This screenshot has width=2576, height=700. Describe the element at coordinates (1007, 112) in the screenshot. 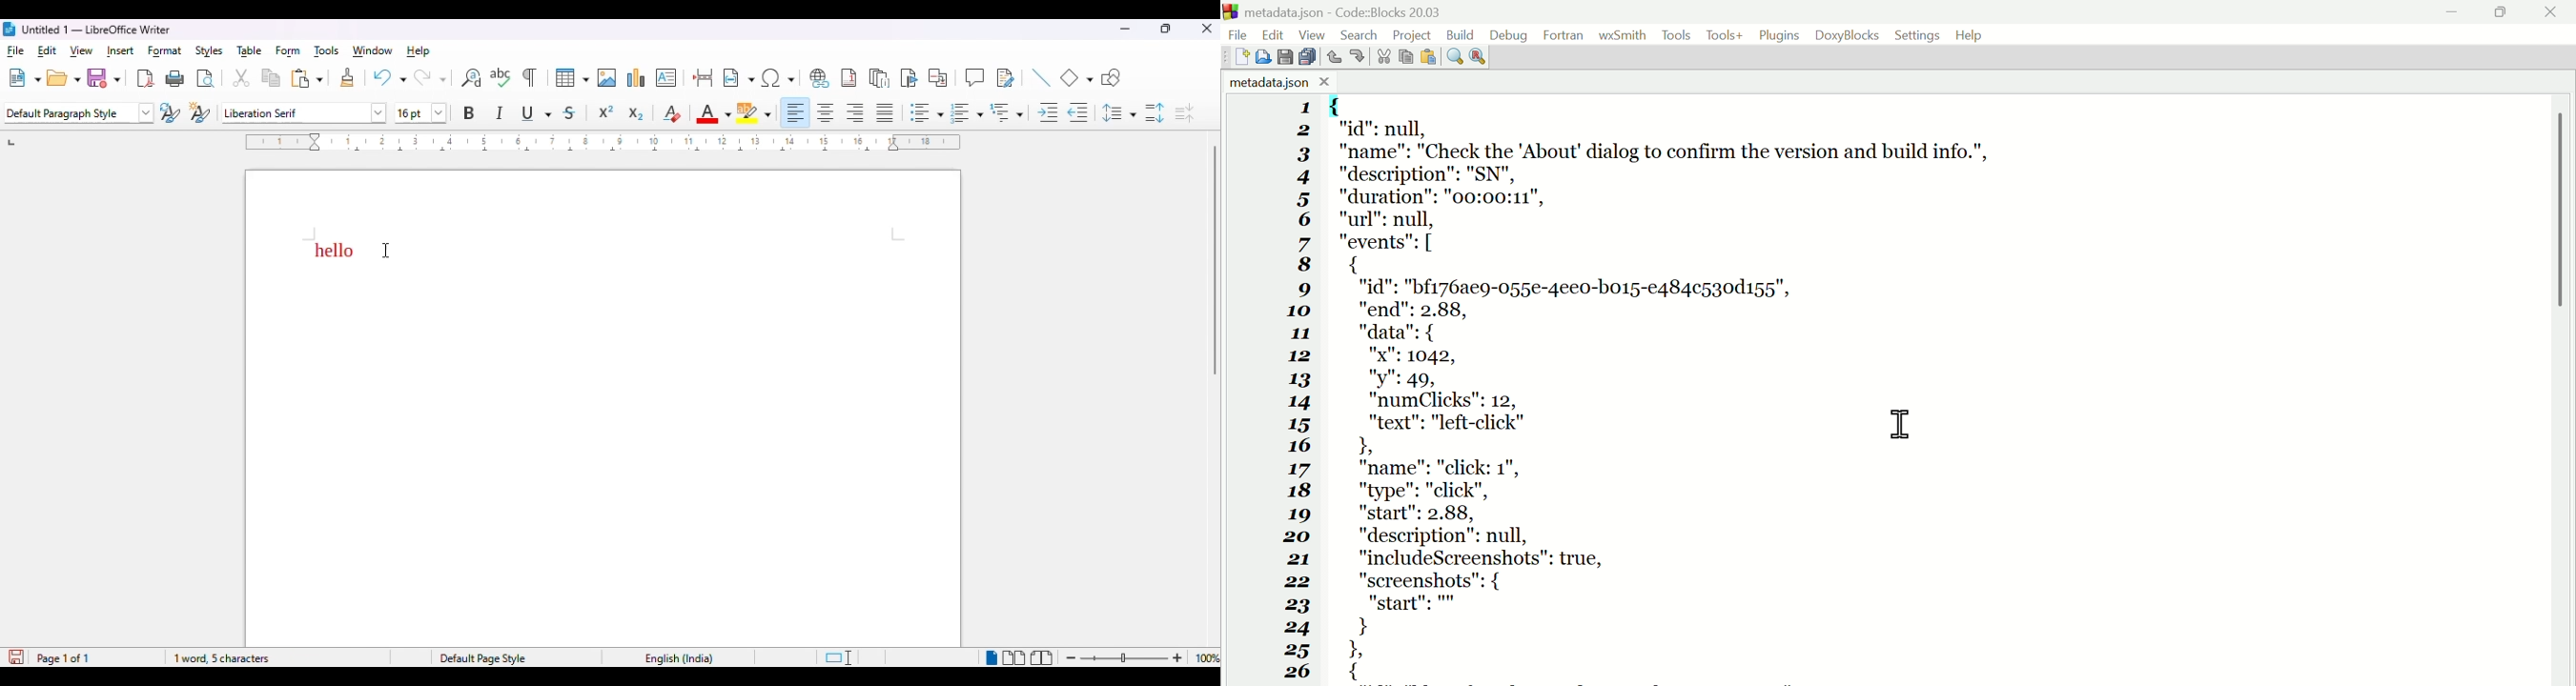

I see `select outline format` at that location.